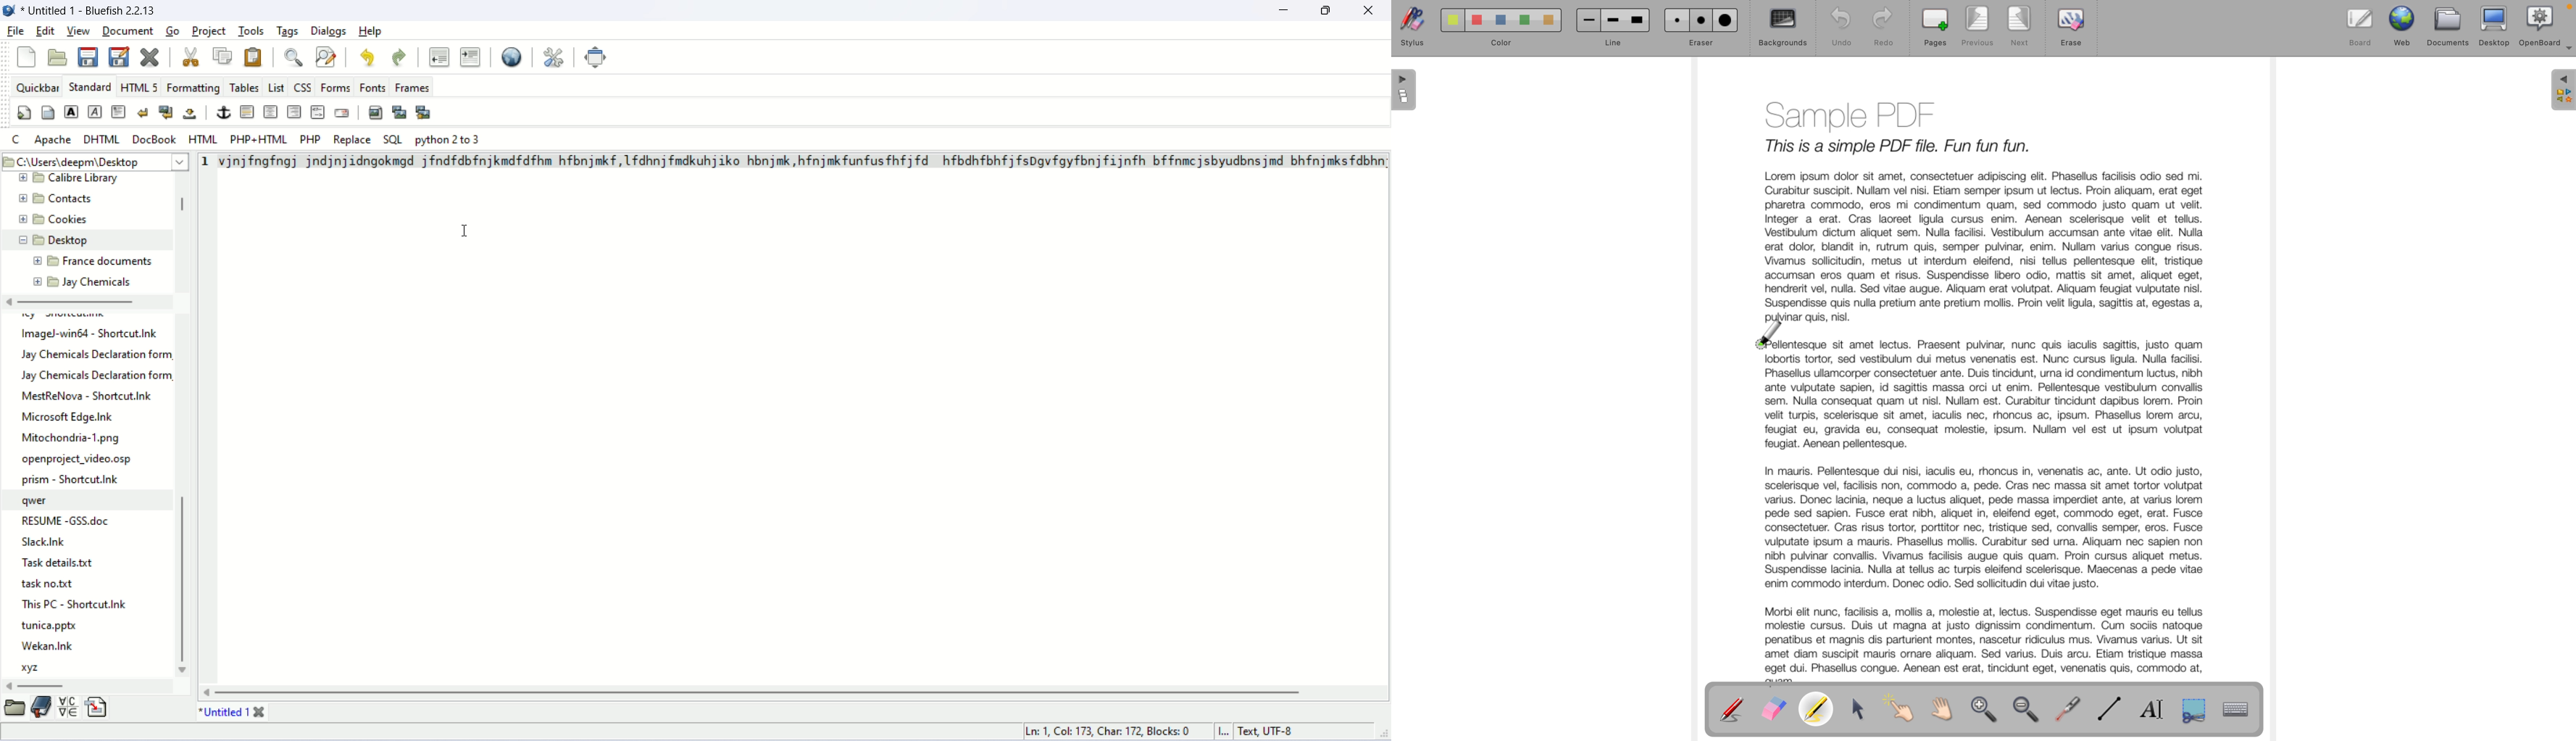 Image resolution: width=2576 pixels, height=756 pixels. What do you see at coordinates (255, 56) in the screenshot?
I see `paste` at bounding box center [255, 56].